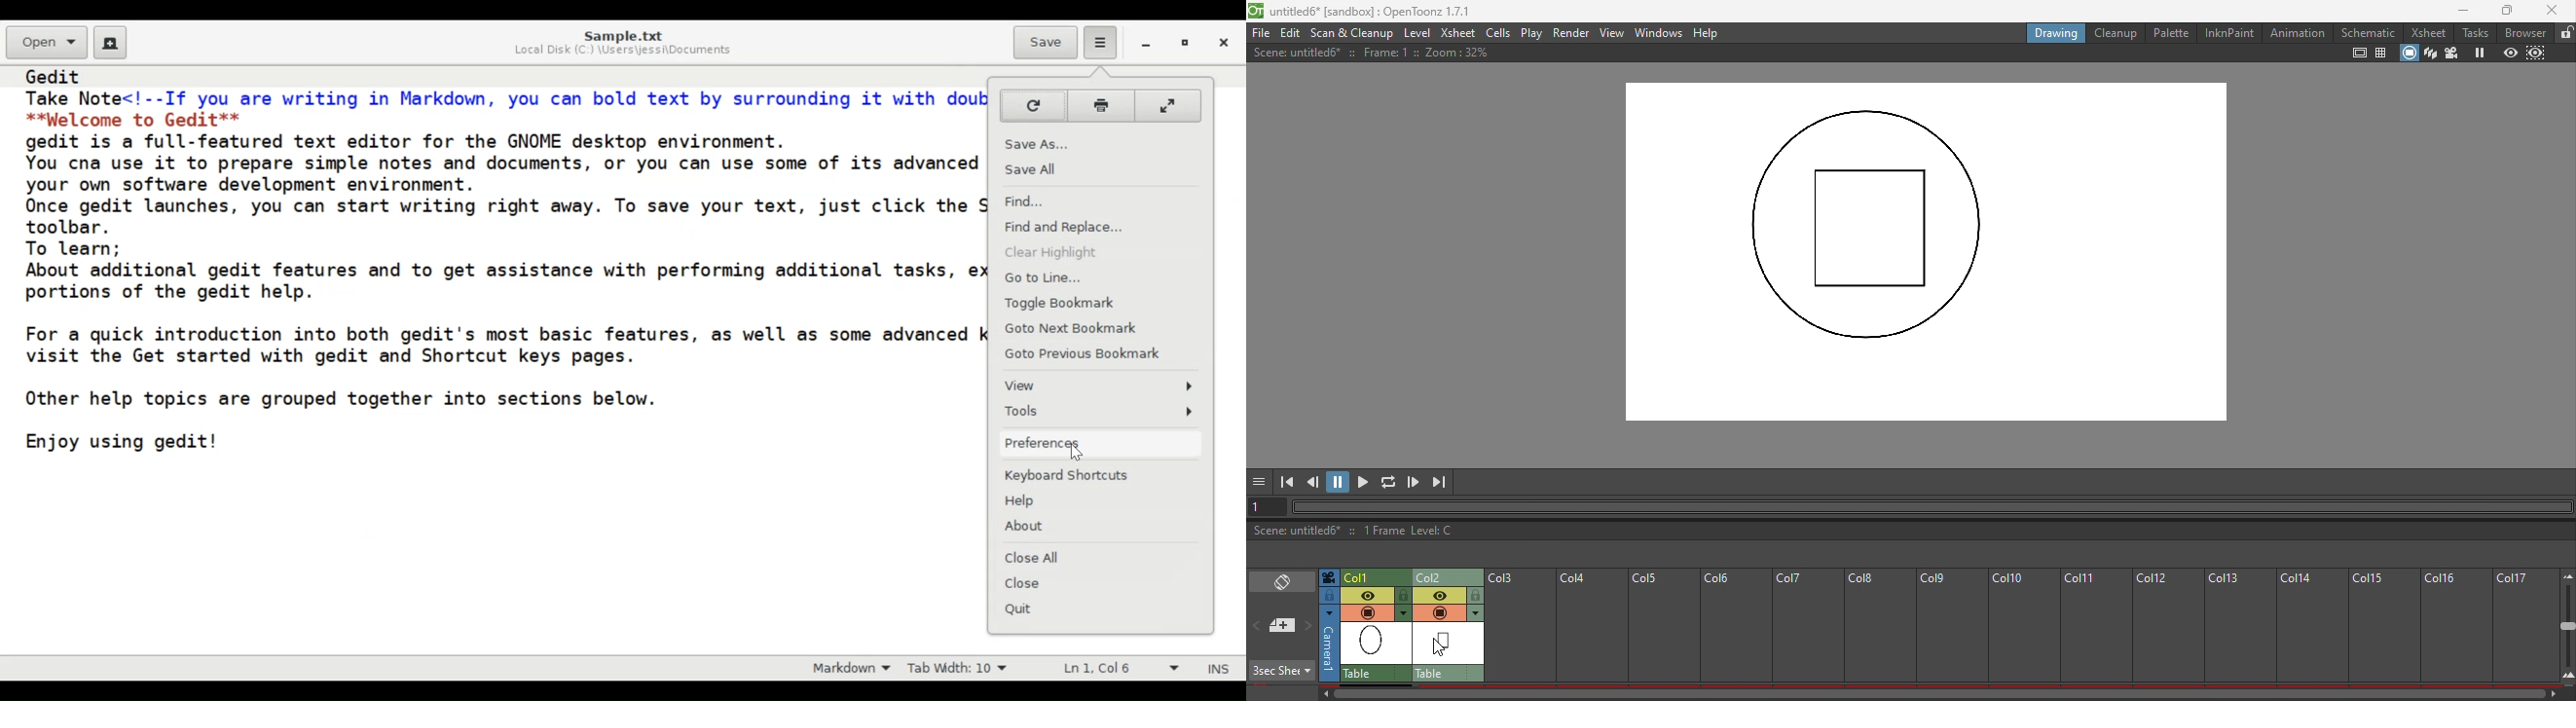 The image size is (2576, 728). I want to click on Goto Previous Bookmark, so click(1085, 354).